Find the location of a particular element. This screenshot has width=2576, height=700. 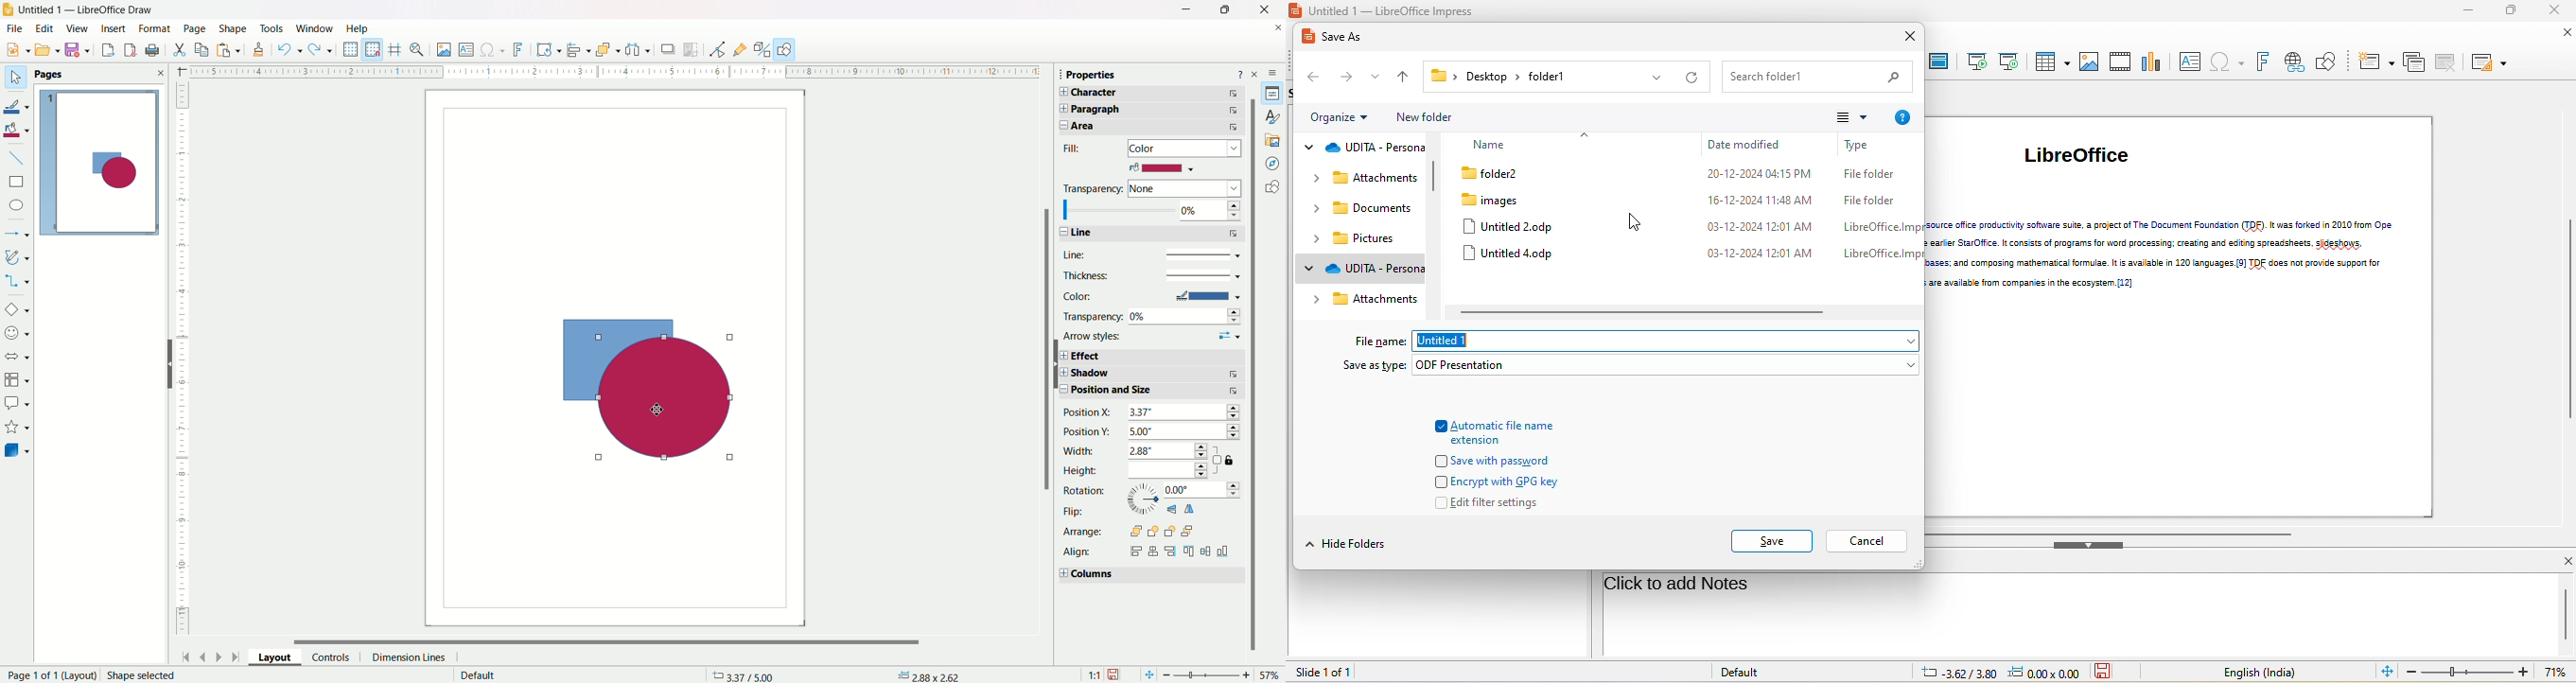

minimize is located at coordinates (1184, 11).